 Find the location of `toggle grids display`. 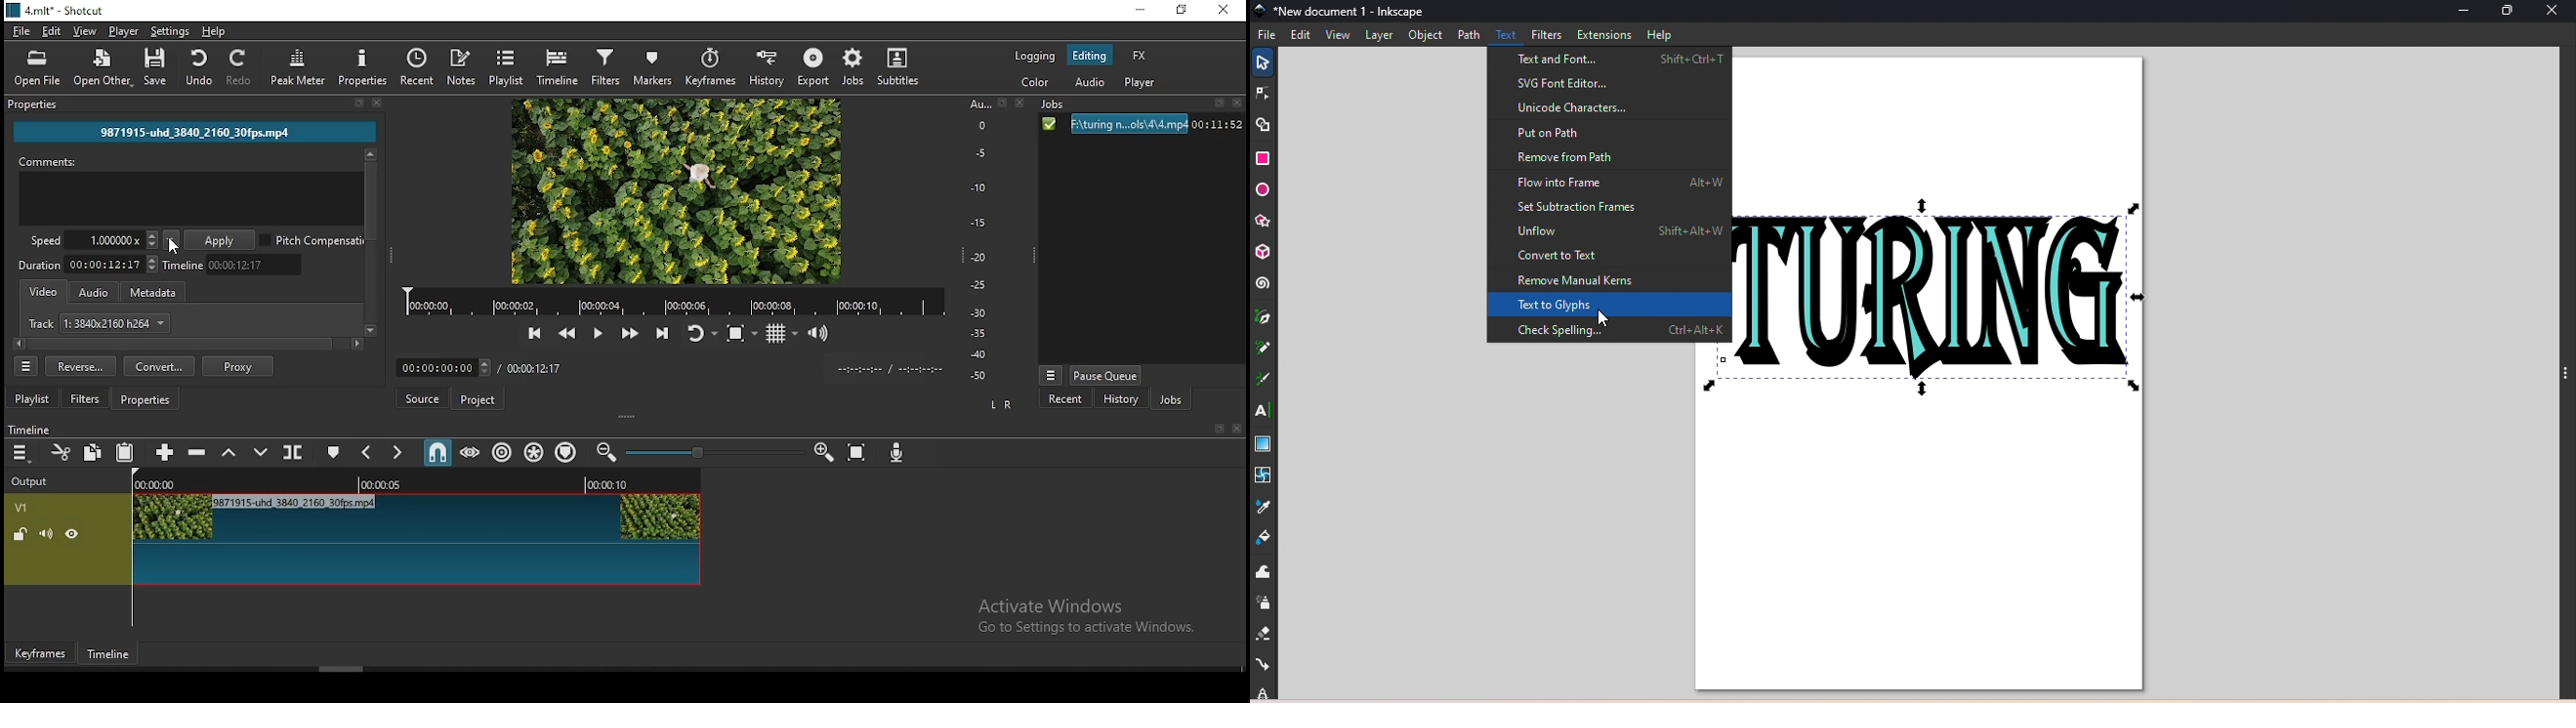

toggle grids display is located at coordinates (780, 336).